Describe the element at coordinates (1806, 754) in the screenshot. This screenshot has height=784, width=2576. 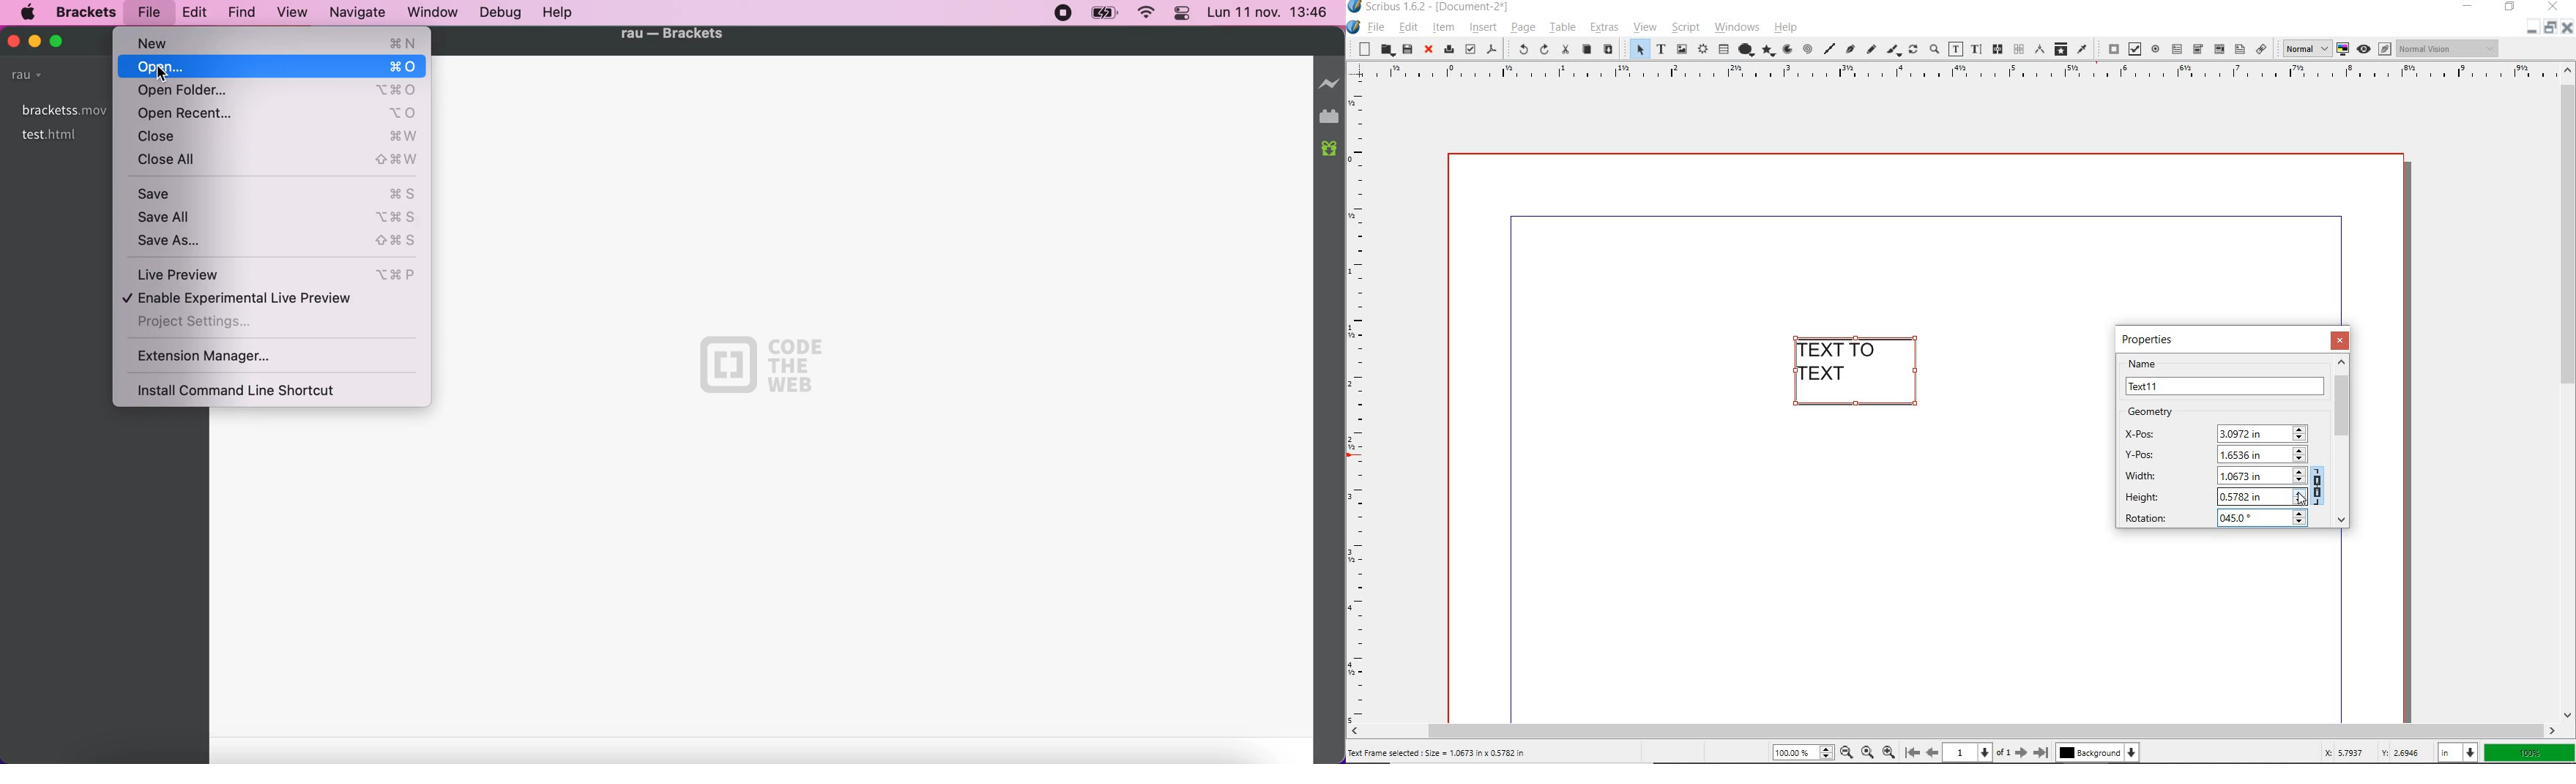
I see `zoom level` at that location.